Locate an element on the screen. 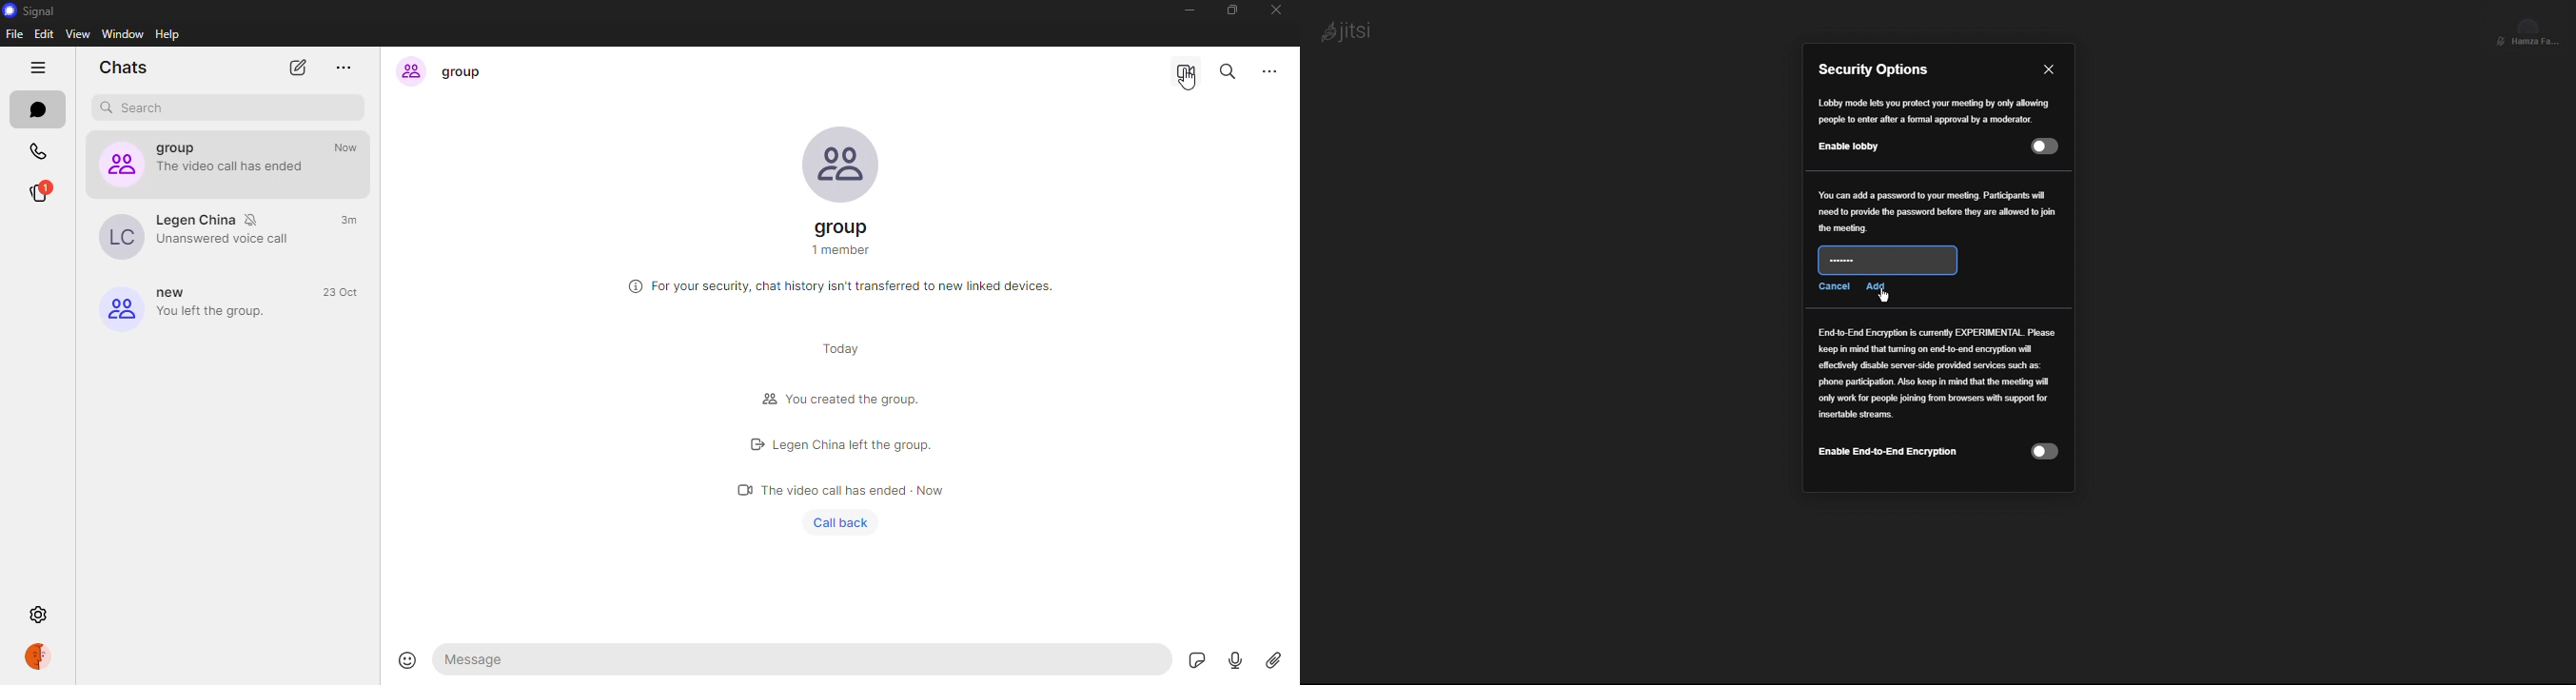 Image resolution: width=2576 pixels, height=700 pixels. group is located at coordinates (191, 149).